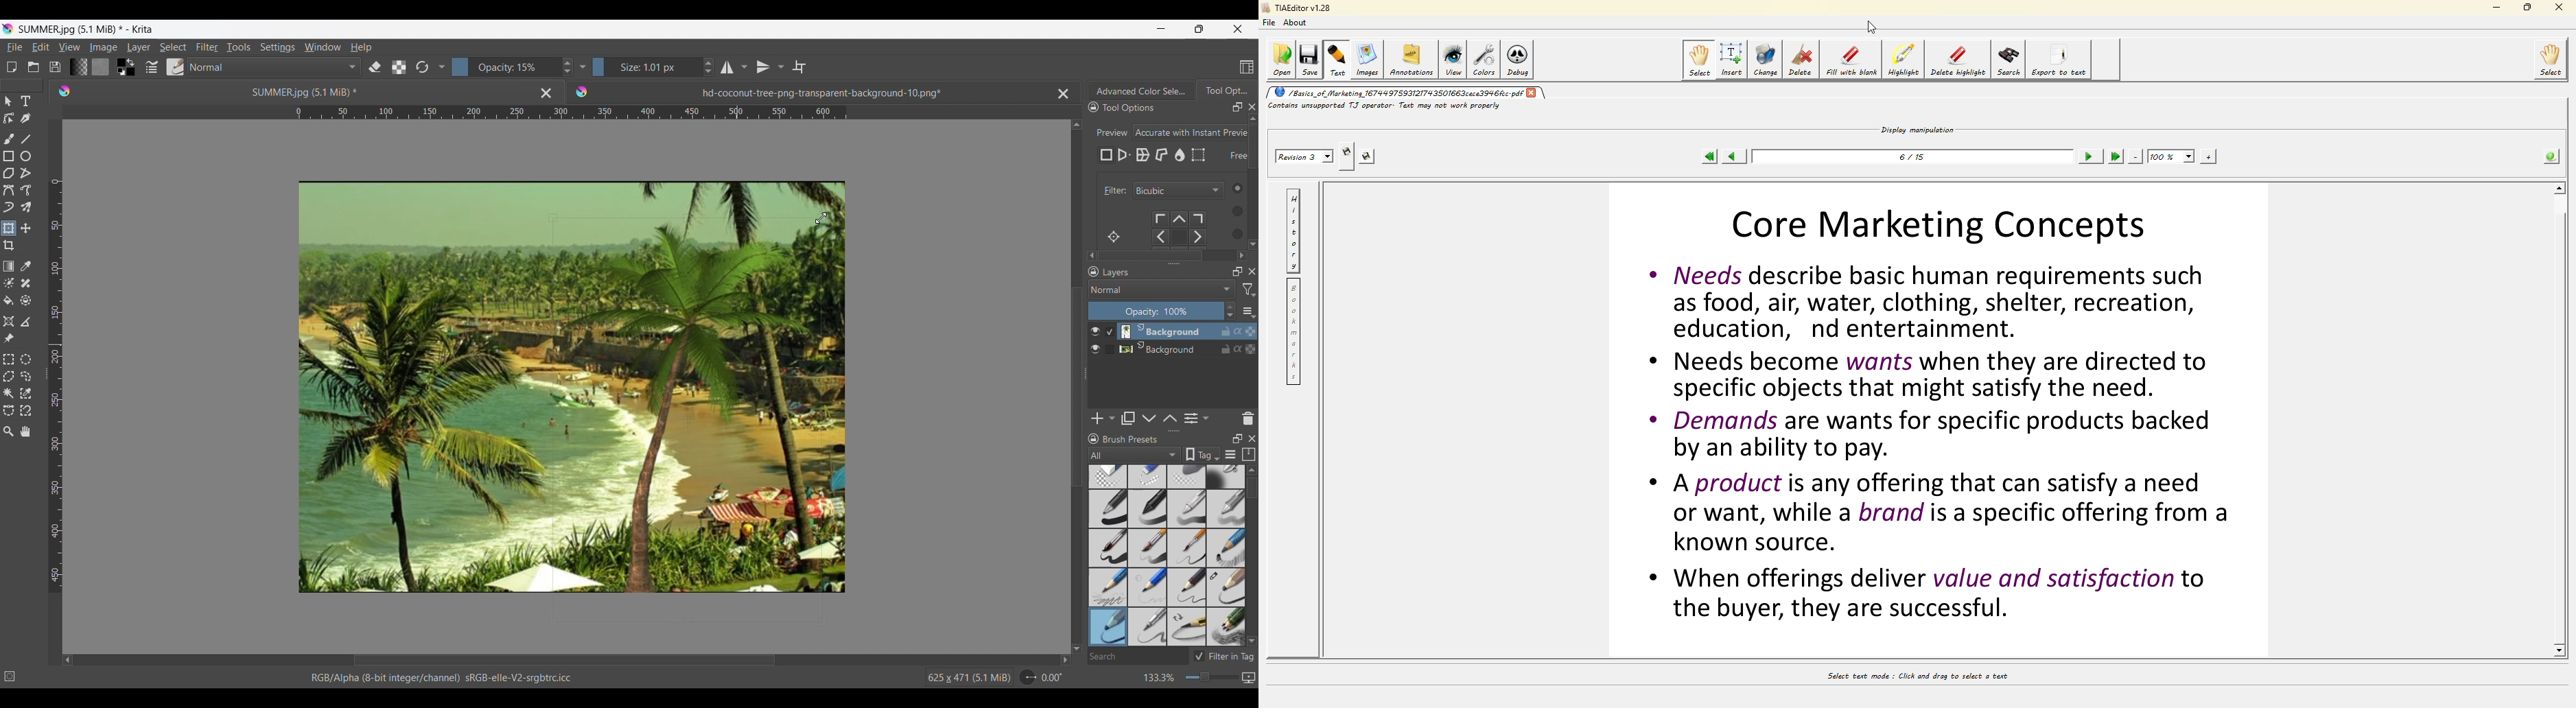 The image size is (2576, 728). What do you see at coordinates (1252, 640) in the screenshot?
I see `Down` at bounding box center [1252, 640].